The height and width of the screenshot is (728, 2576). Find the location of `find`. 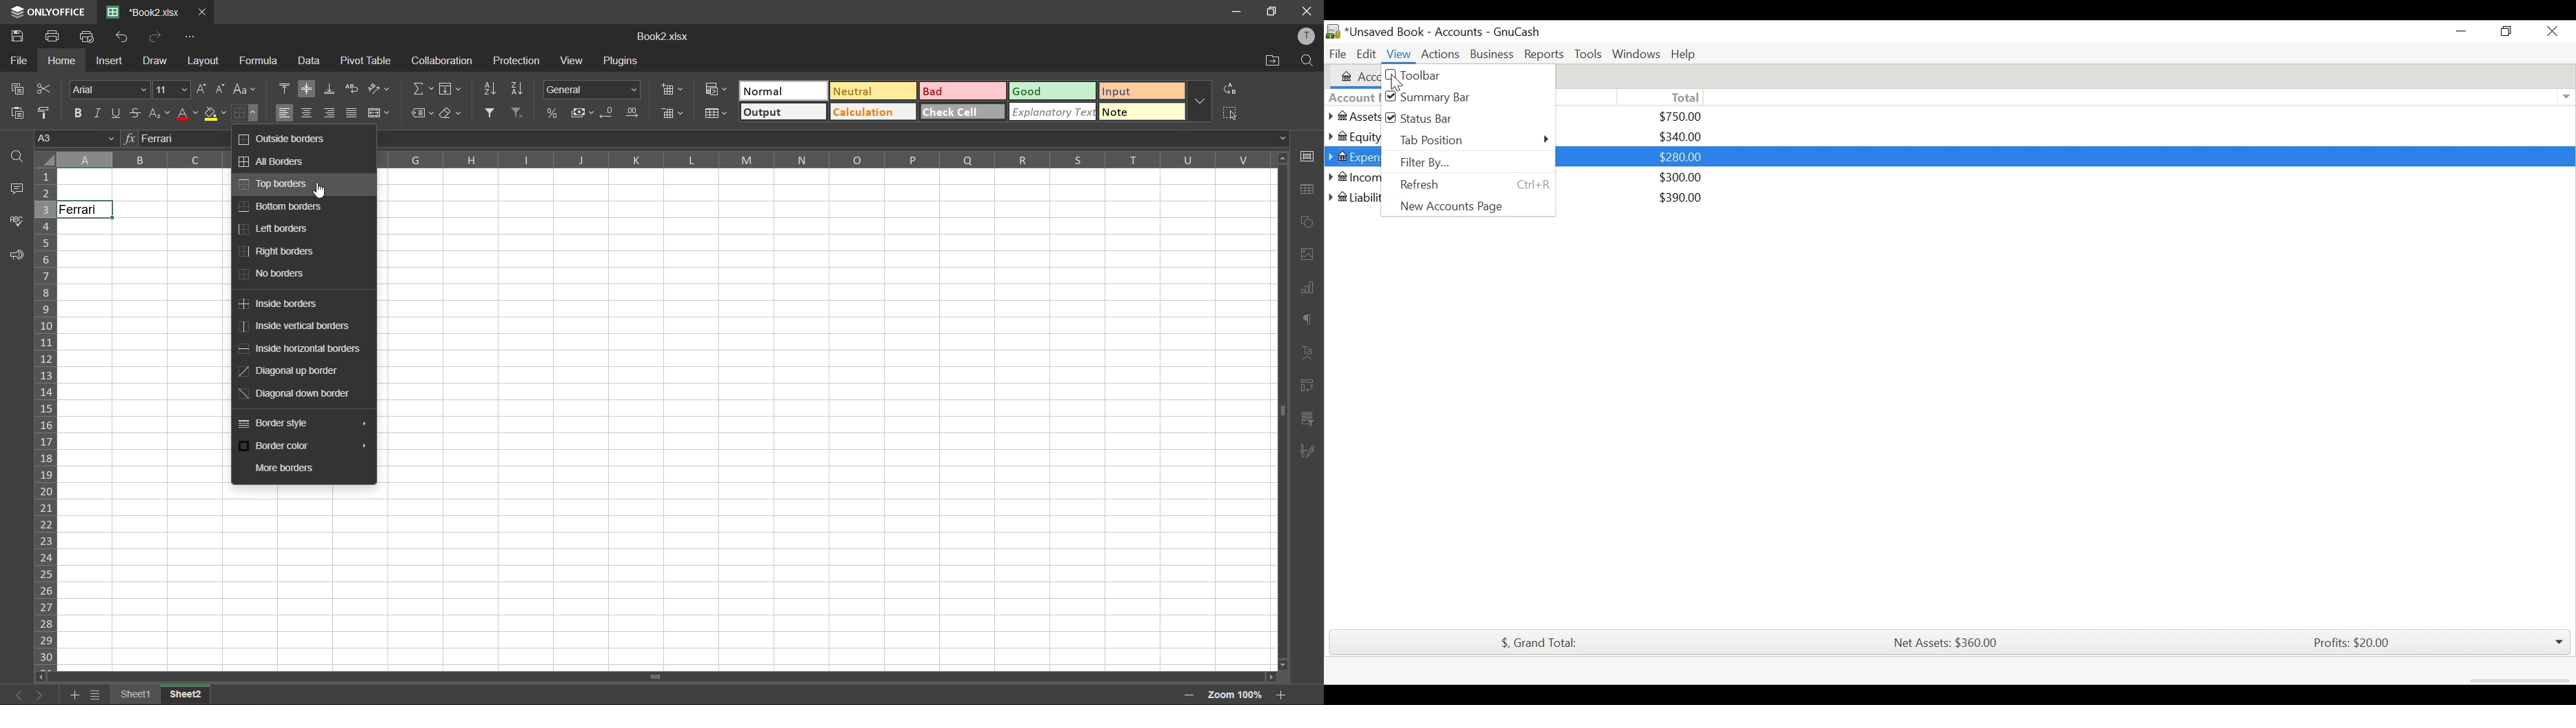

find is located at coordinates (19, 158).